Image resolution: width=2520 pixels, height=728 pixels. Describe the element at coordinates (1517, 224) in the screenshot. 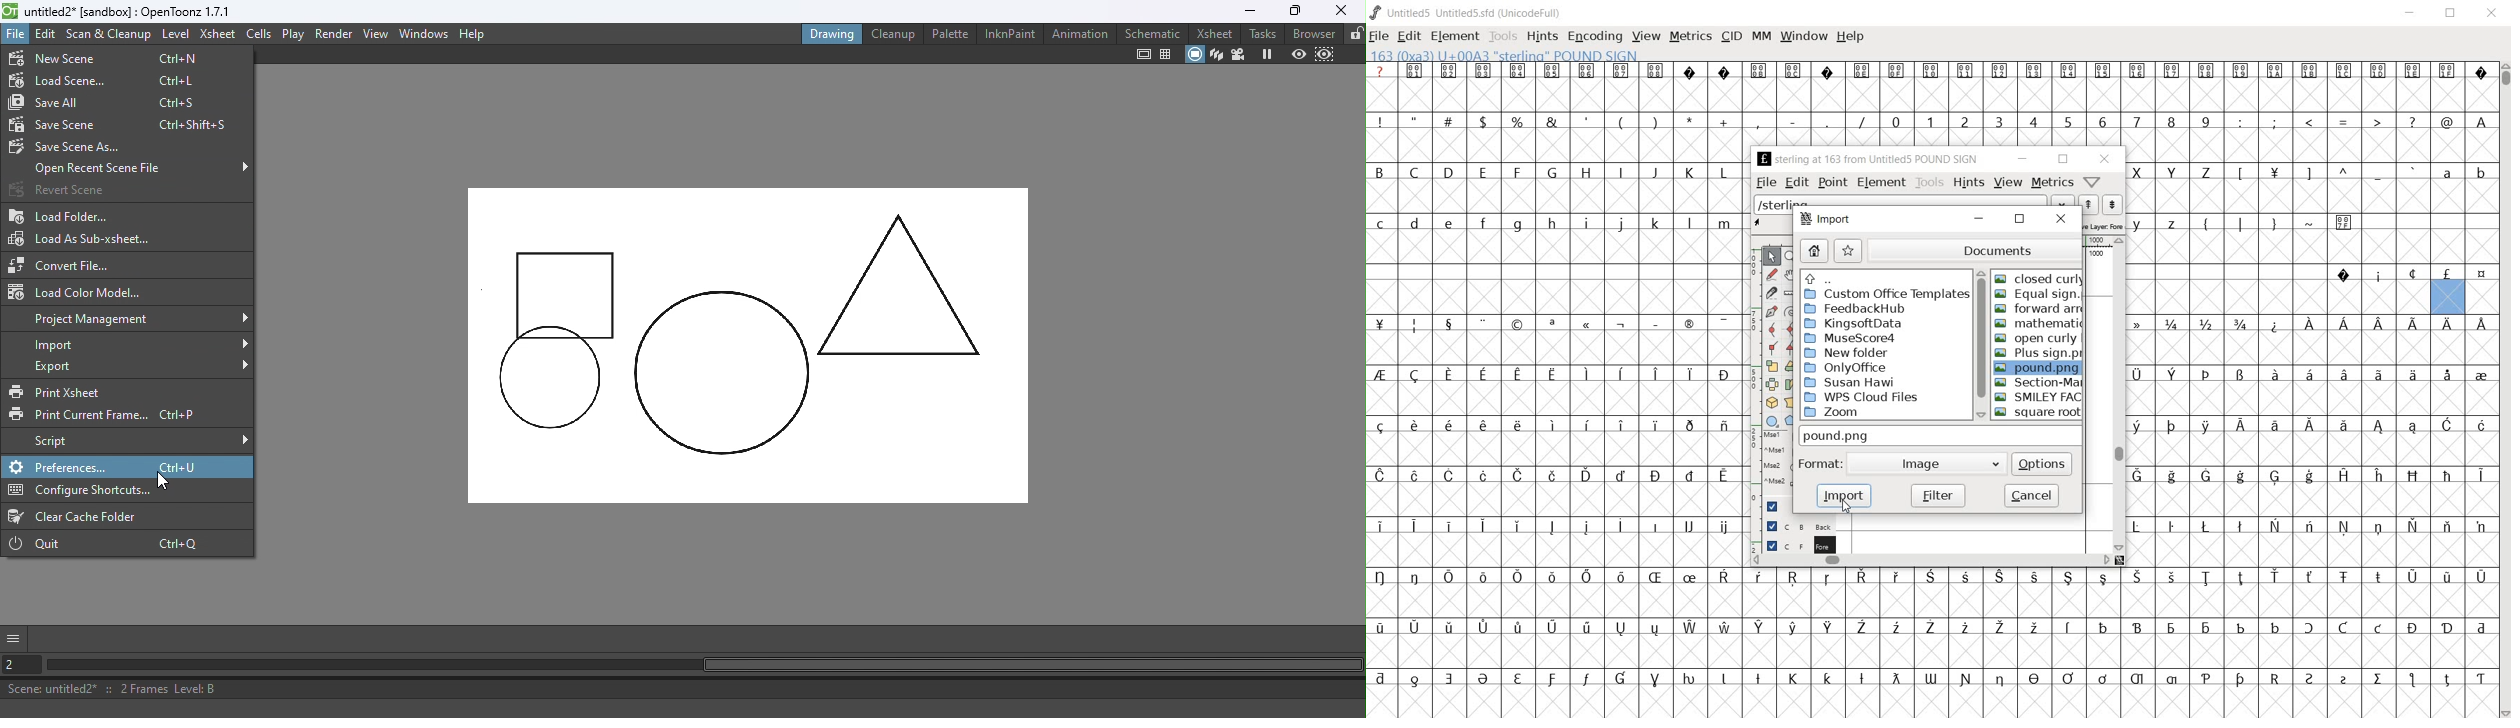

I see `g` at that location.